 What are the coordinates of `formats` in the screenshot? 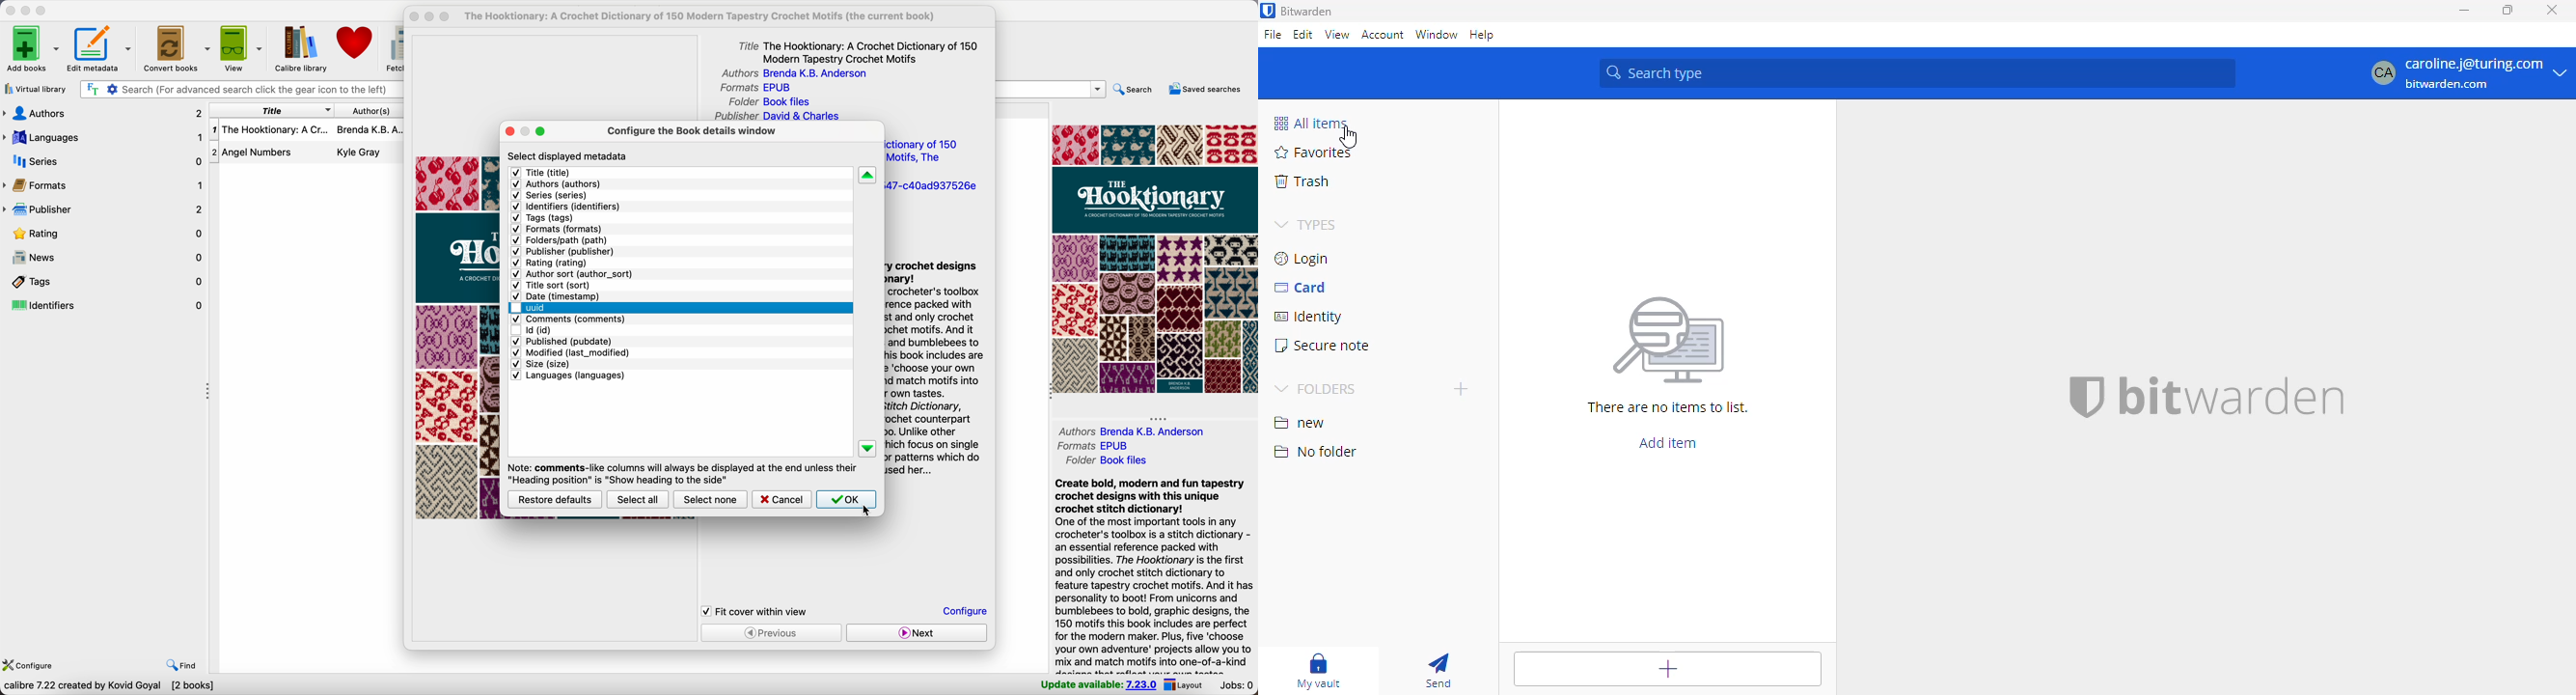 It's located at (558, 228).